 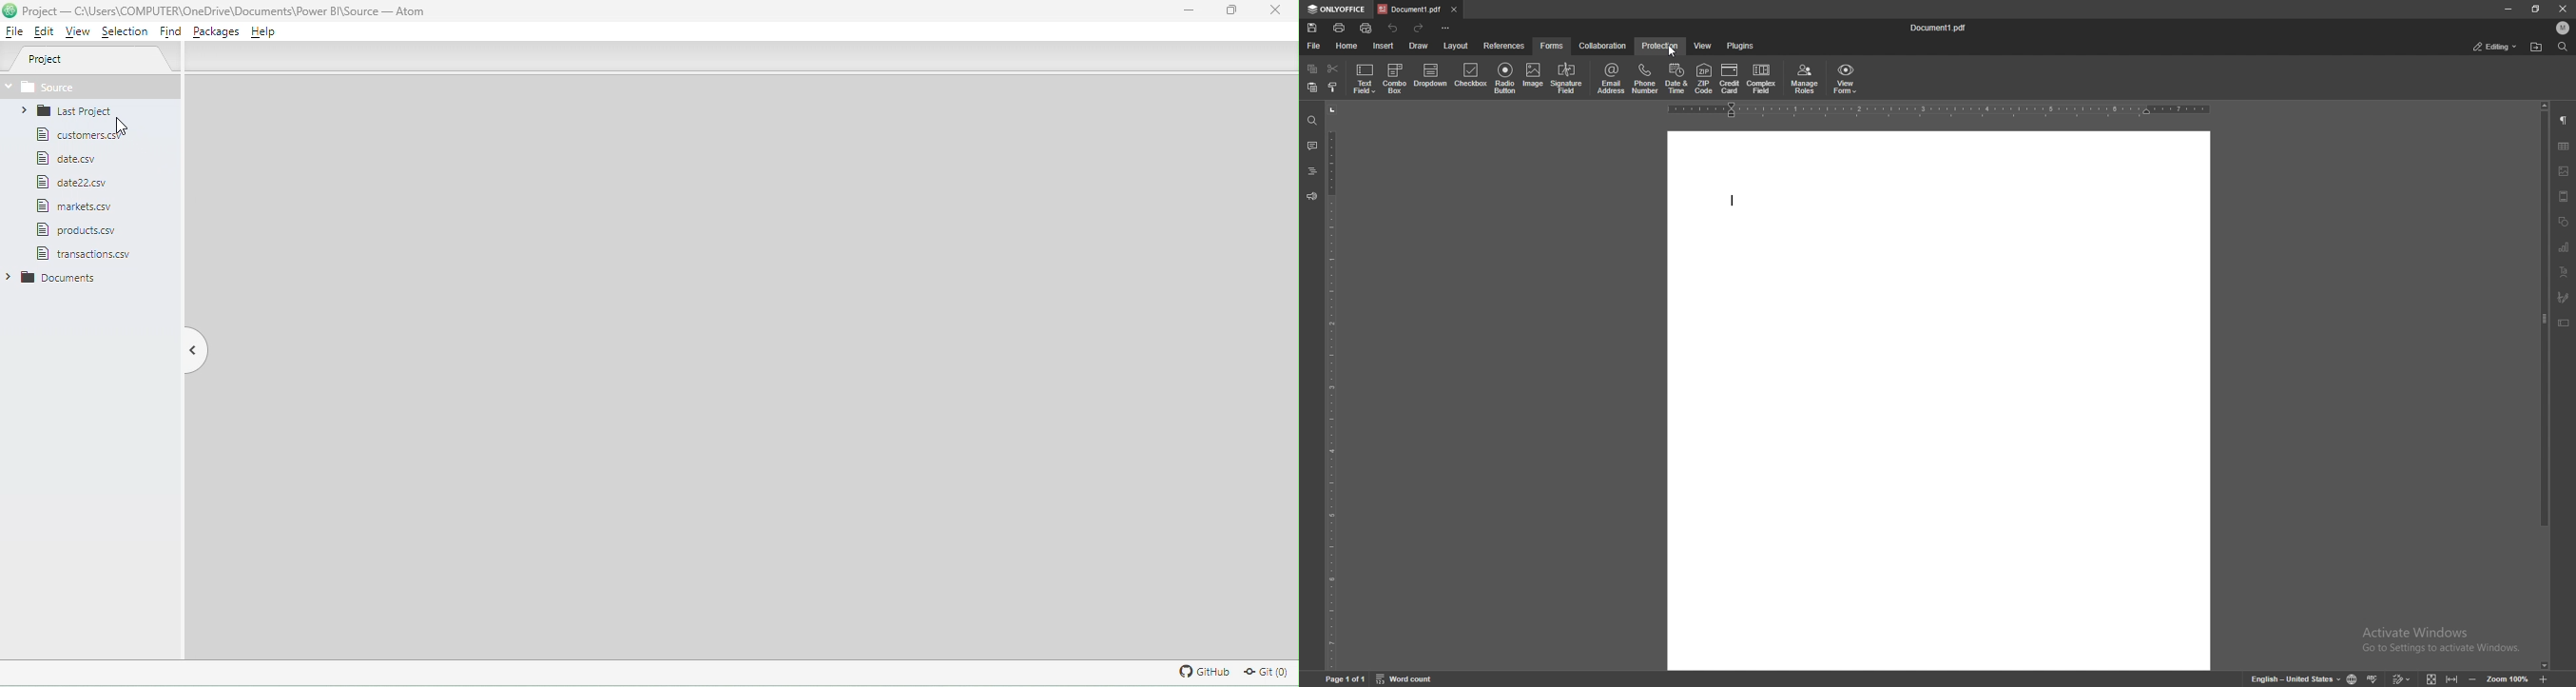 I want to click on zoom out, so click(x=2475, y=678).